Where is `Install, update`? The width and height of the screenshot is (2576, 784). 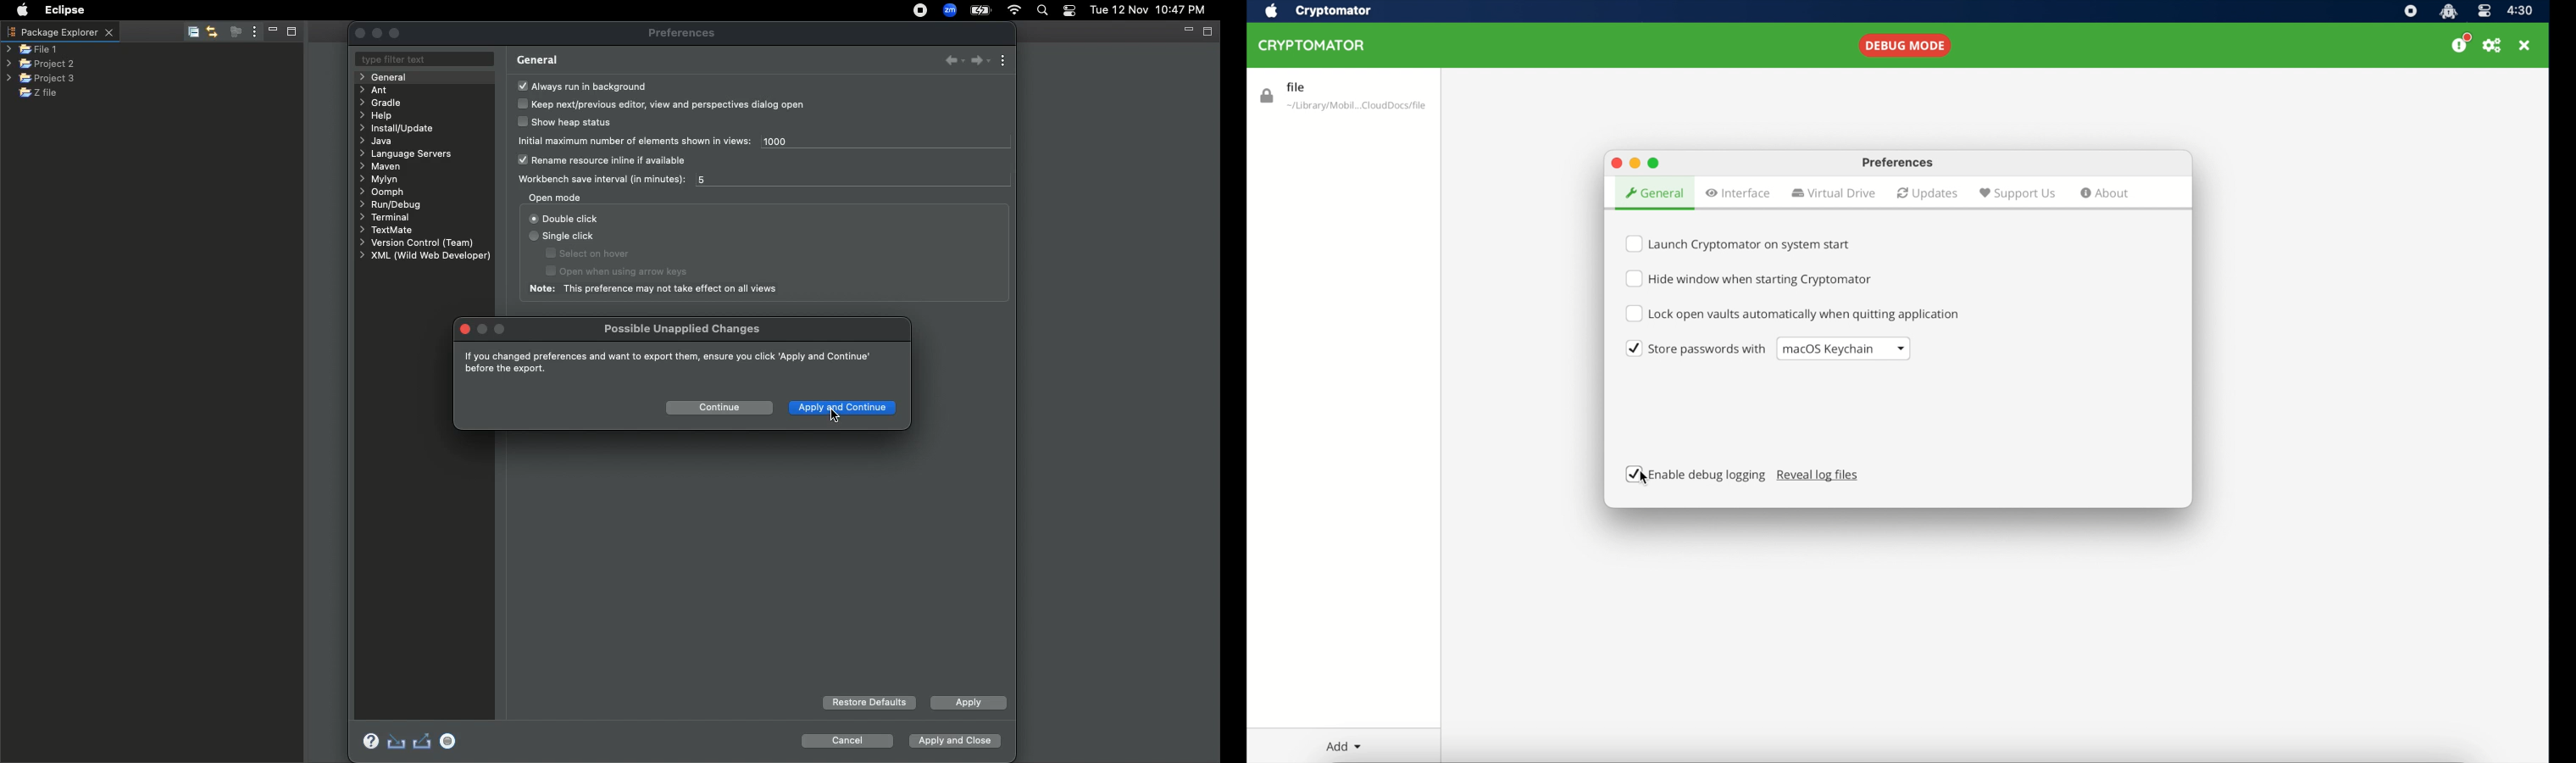 Install, update is located at coordinates (403, 127).